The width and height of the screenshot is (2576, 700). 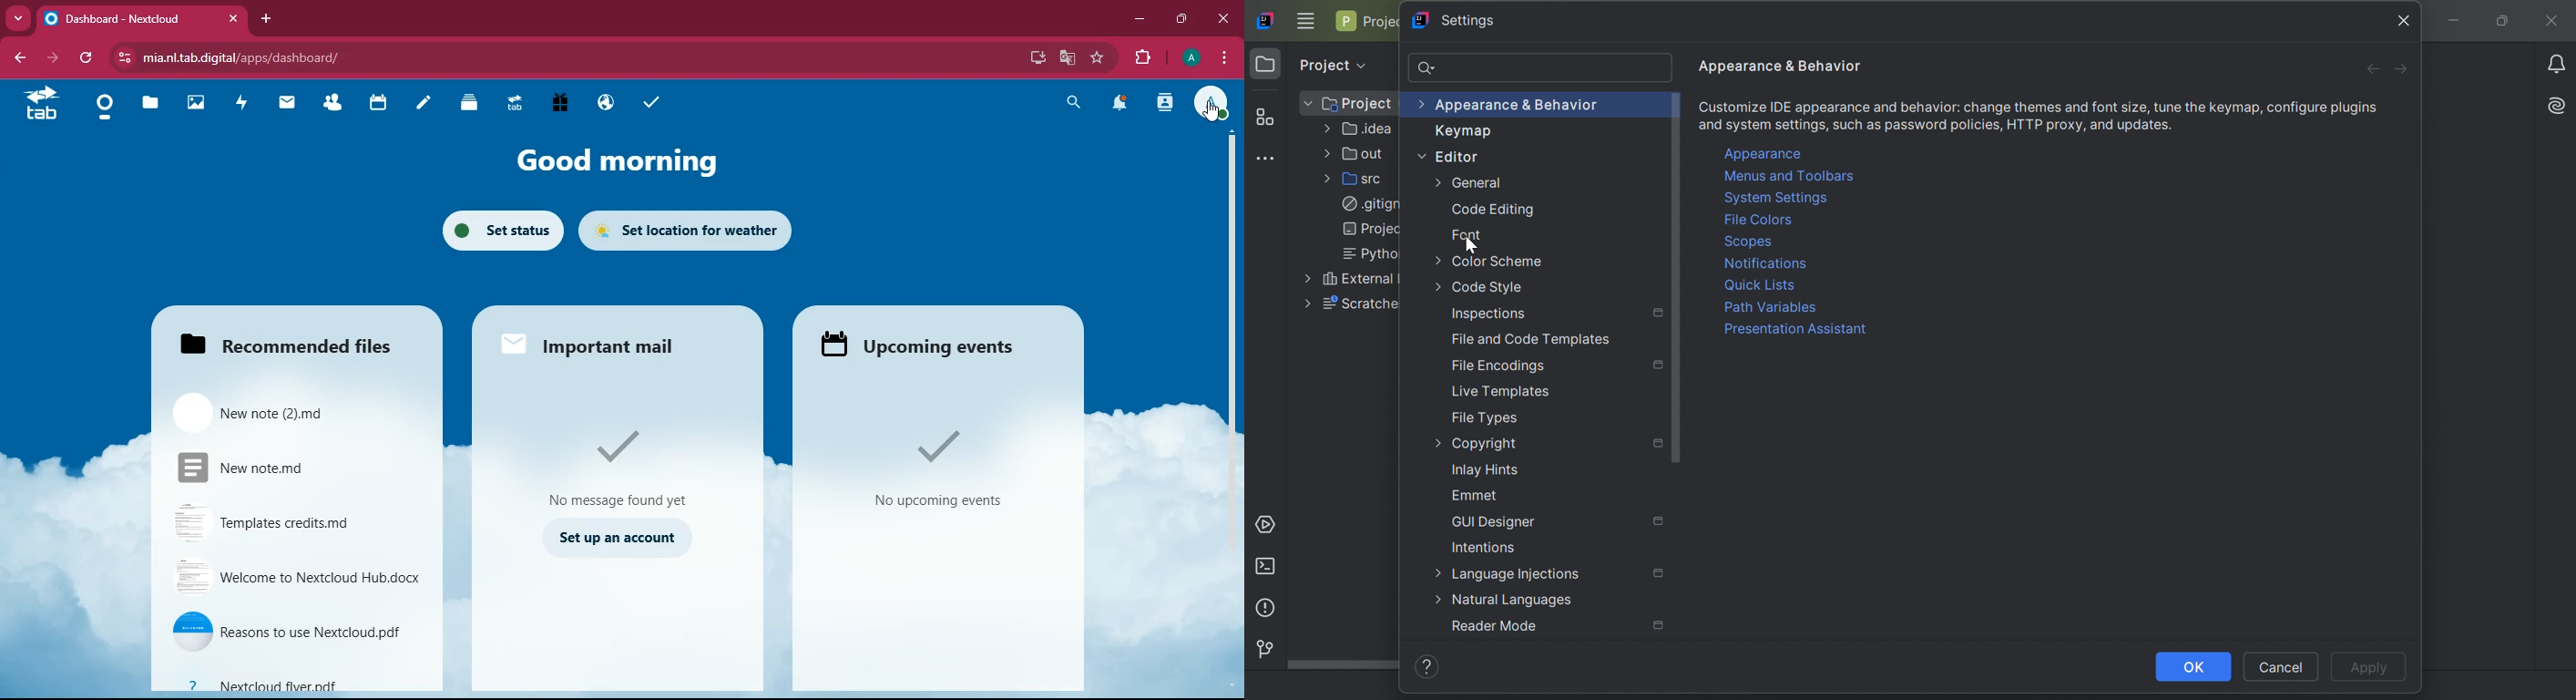 I want to click on notifications, so click(x=1119, y=104).